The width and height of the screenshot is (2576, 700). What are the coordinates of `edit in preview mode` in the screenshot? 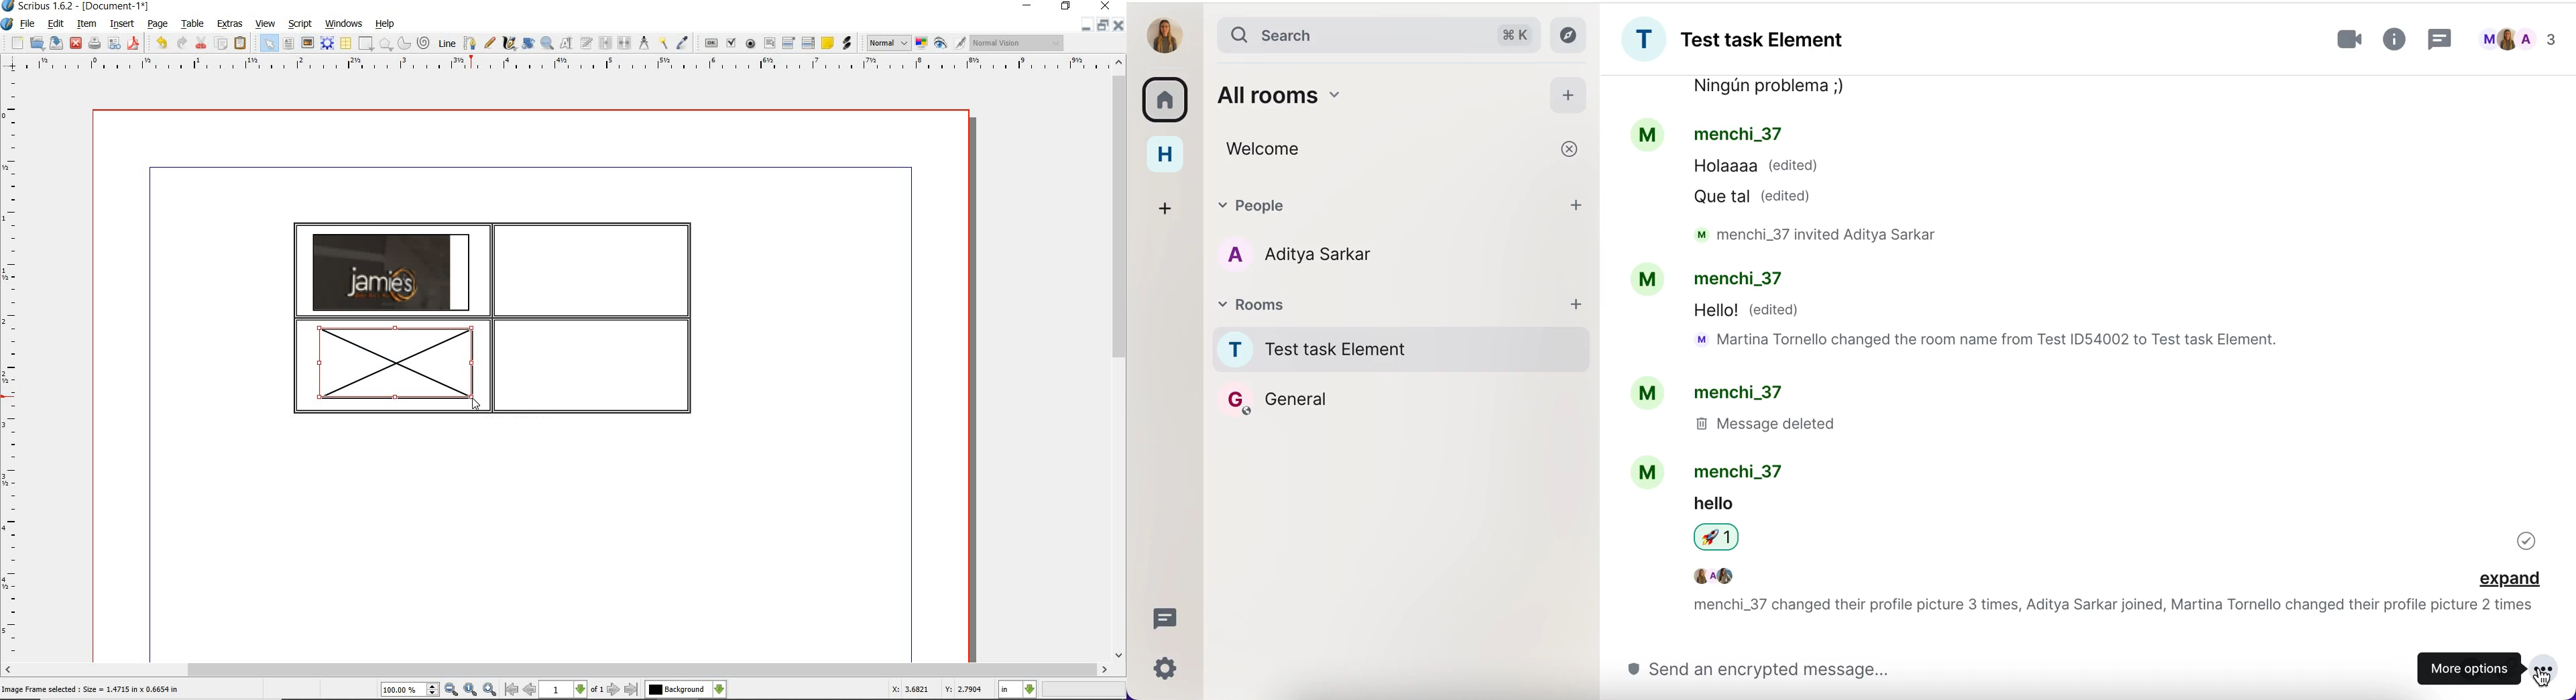 It's located at (959, 44).